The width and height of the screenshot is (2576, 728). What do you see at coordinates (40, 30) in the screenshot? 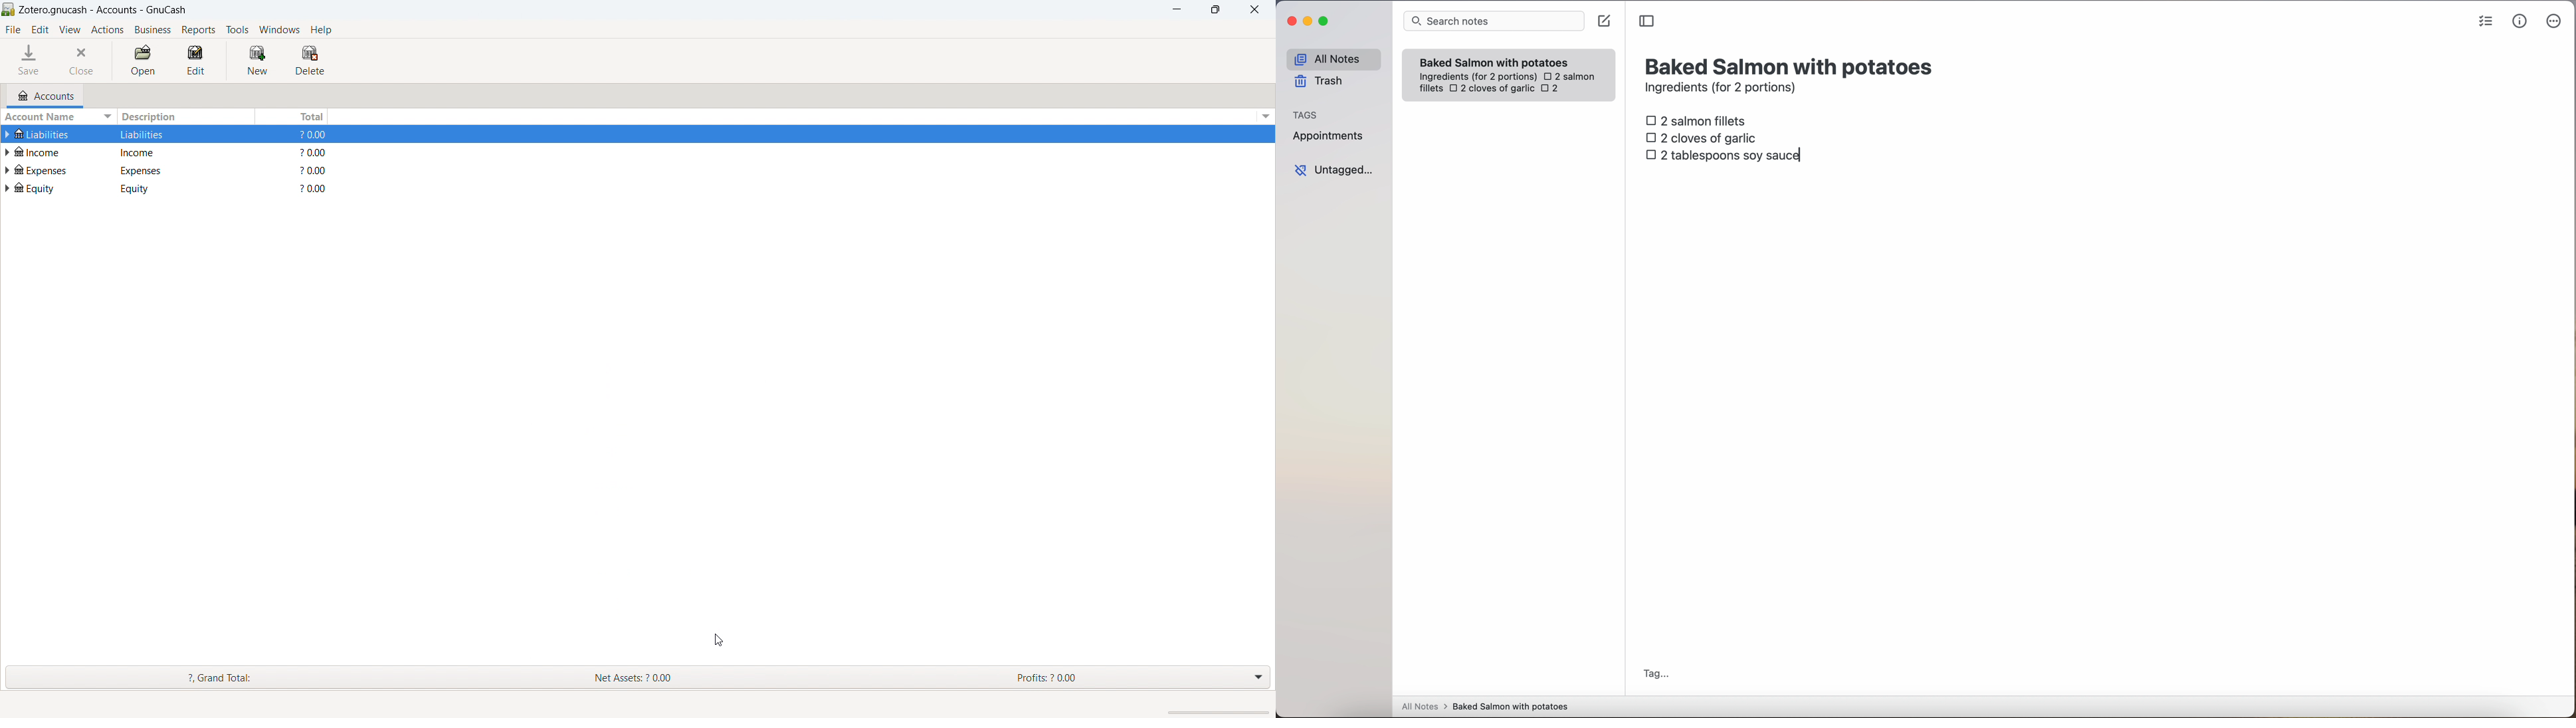
I see `edit` at bounding box center [40, 30].